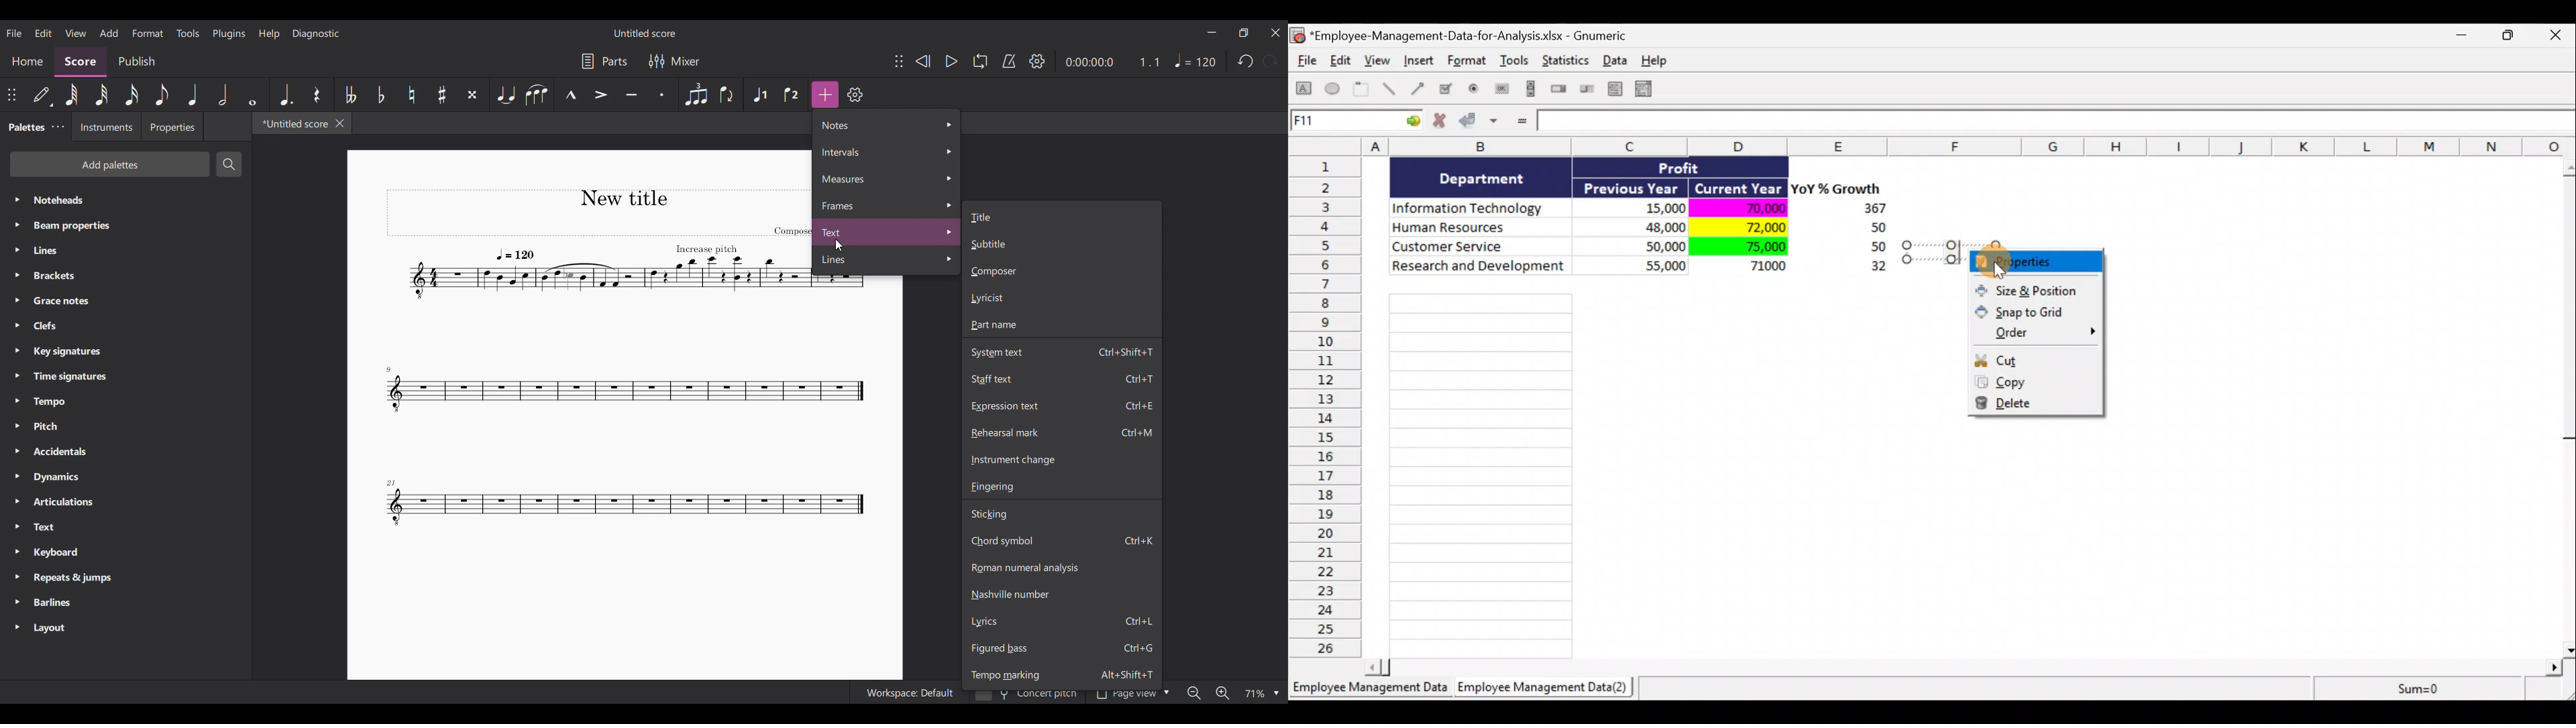  I want to click on File menu, so click(13, 33).